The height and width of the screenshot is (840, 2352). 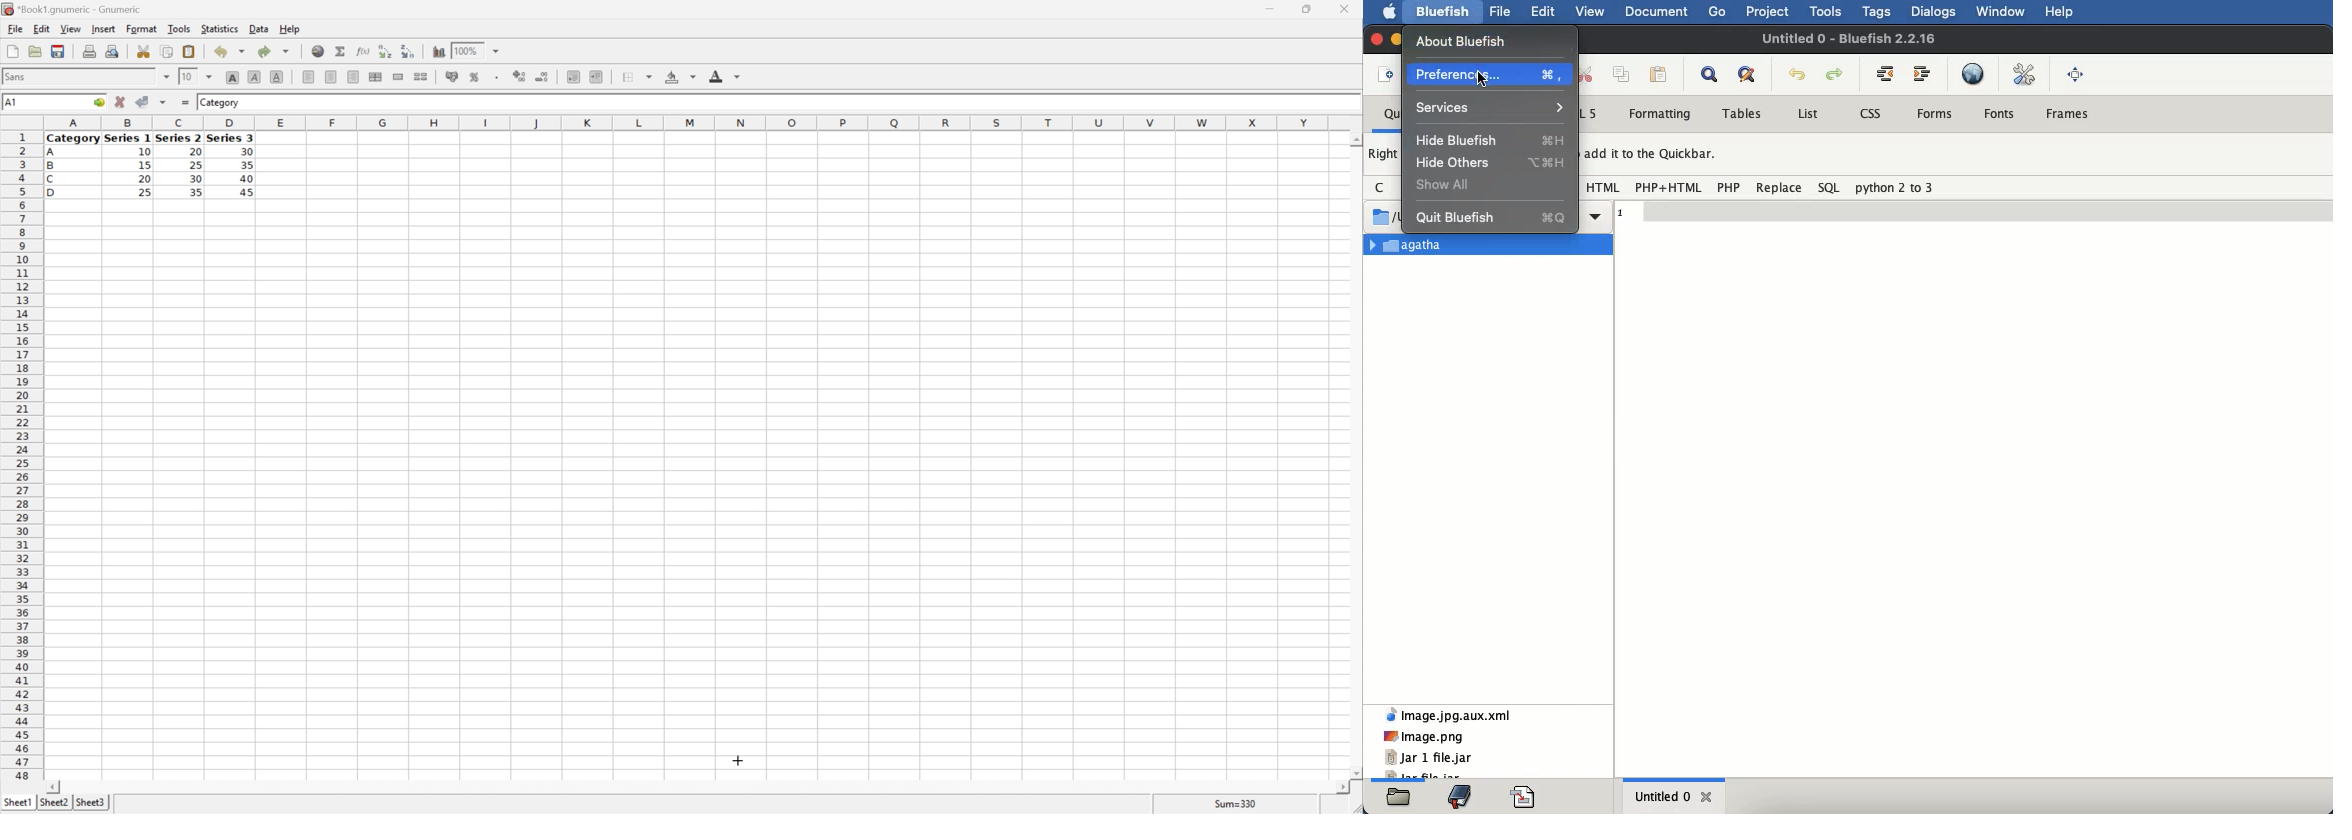 I want to click on Align Left, so click(x=307, y=75).